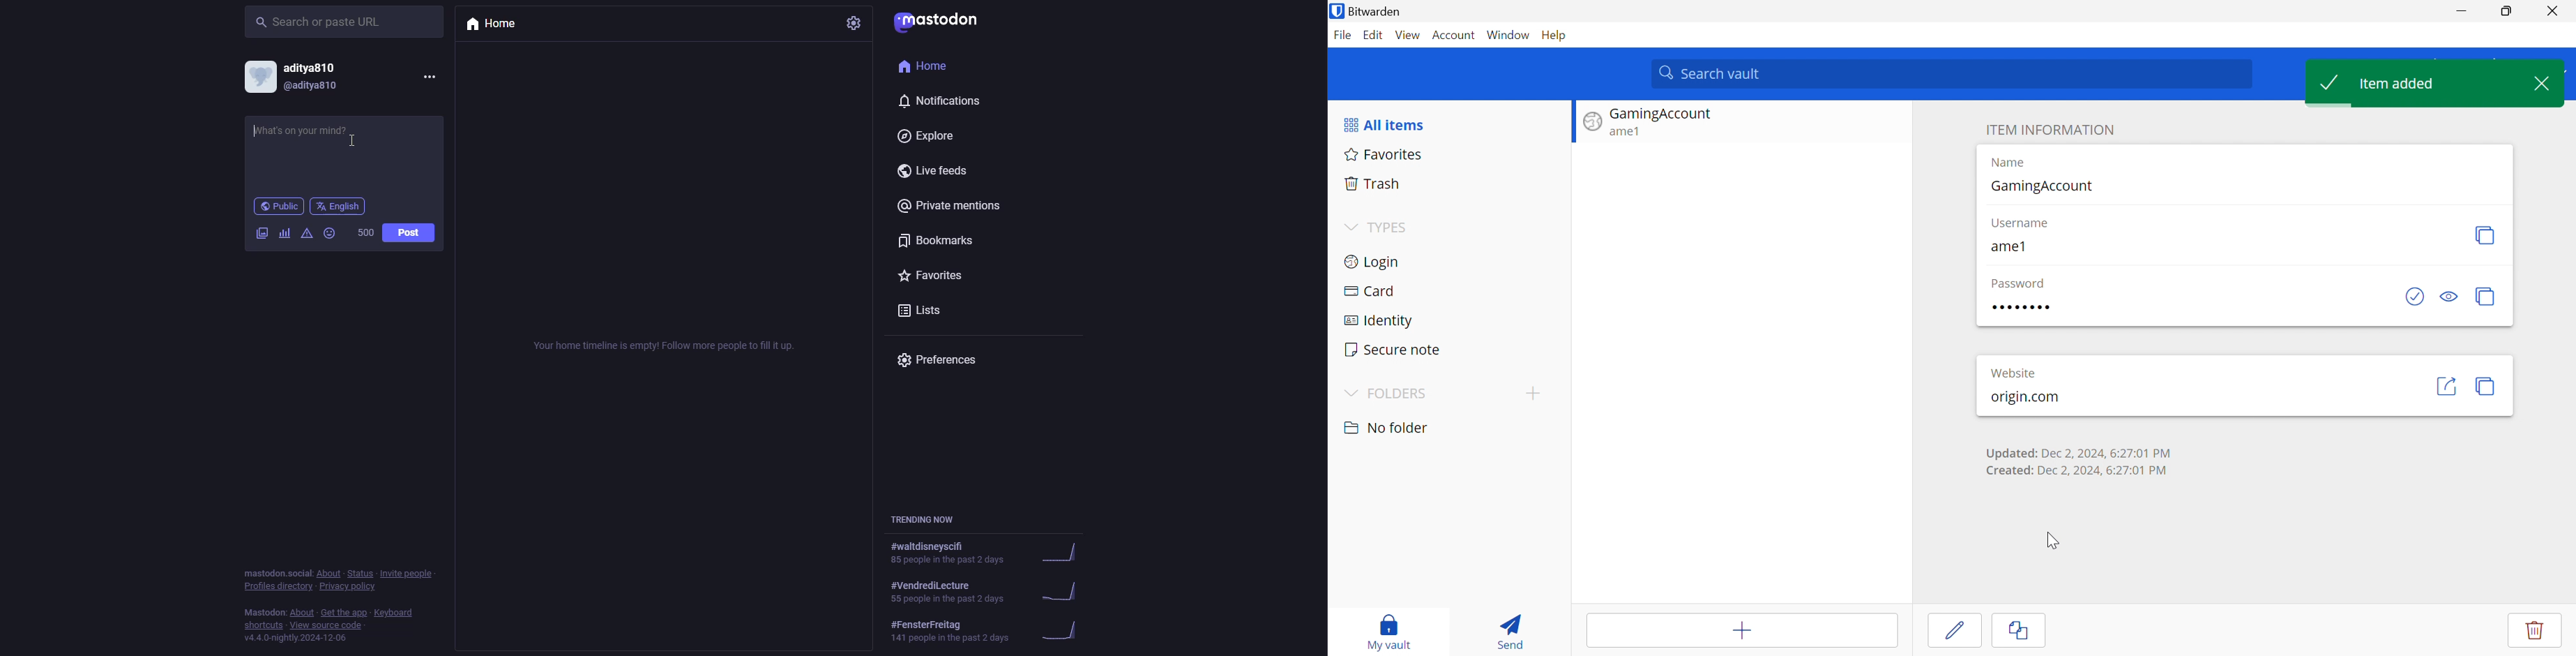 This screenshot has width=2576, height=672. Describe the element at coordinates (2555, 12) in the screenshot. I see `Close` at that location.